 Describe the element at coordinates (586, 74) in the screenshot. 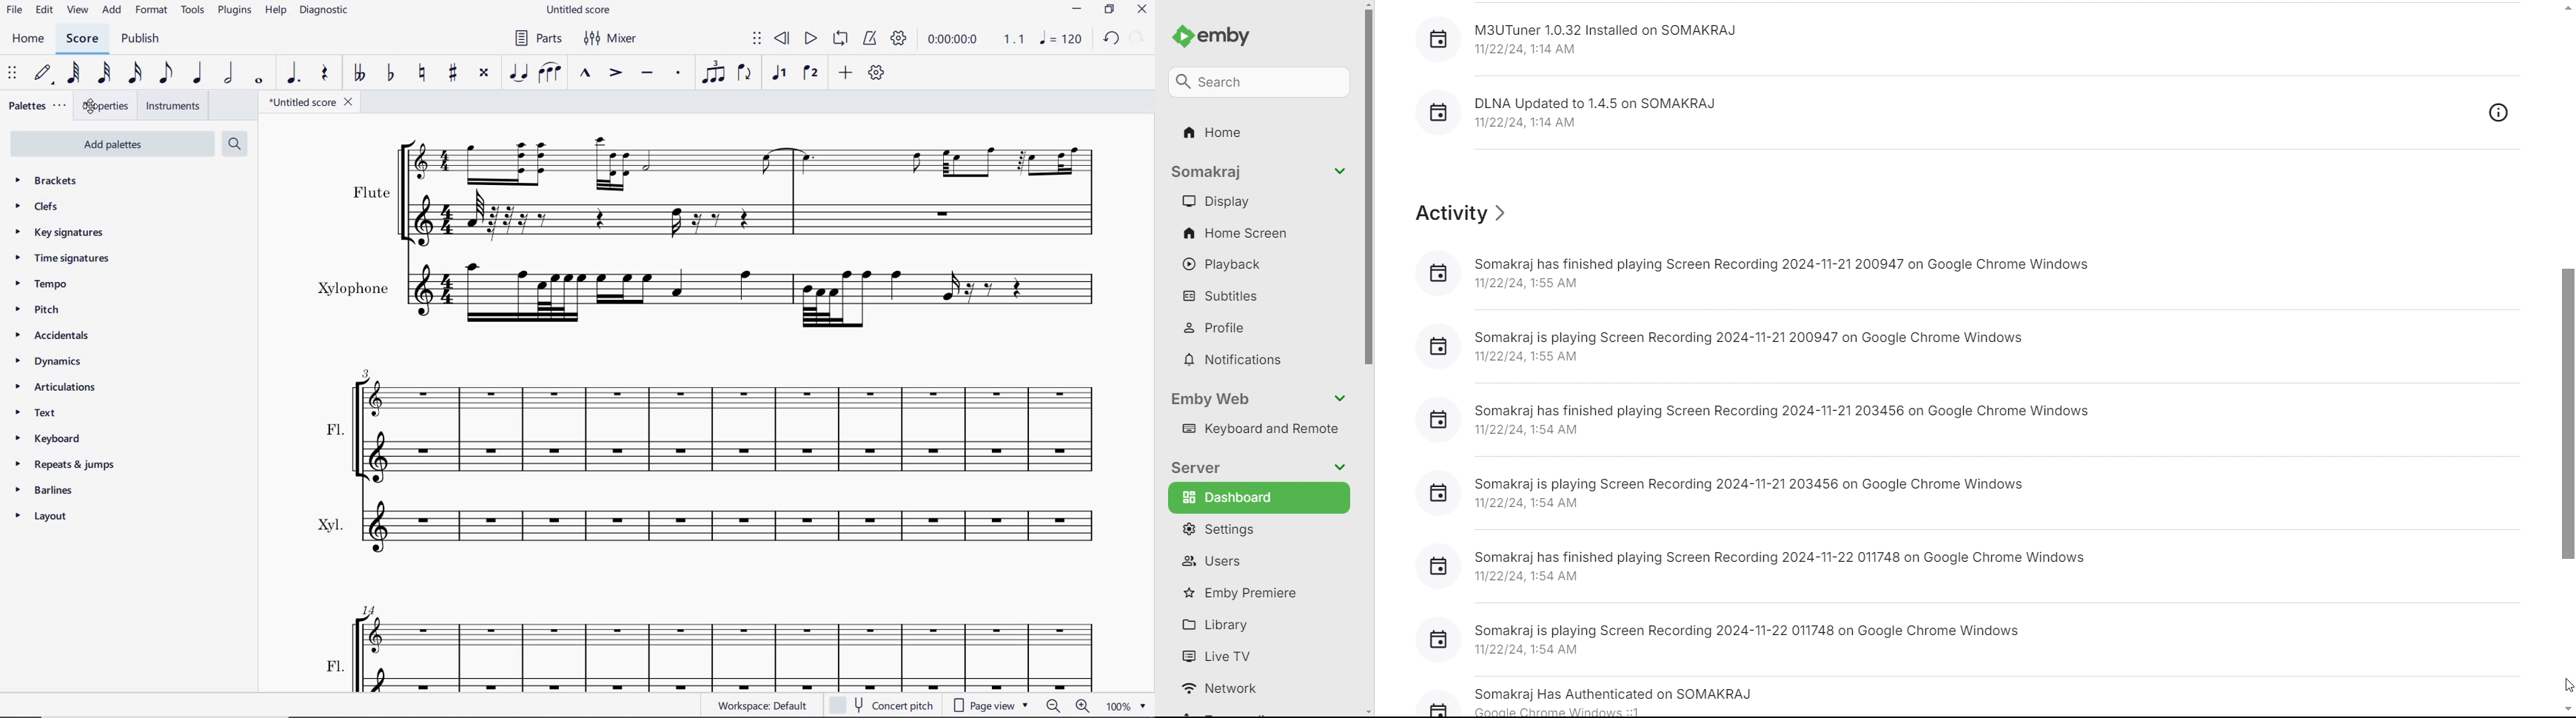

I see `MARCATO` at that location.